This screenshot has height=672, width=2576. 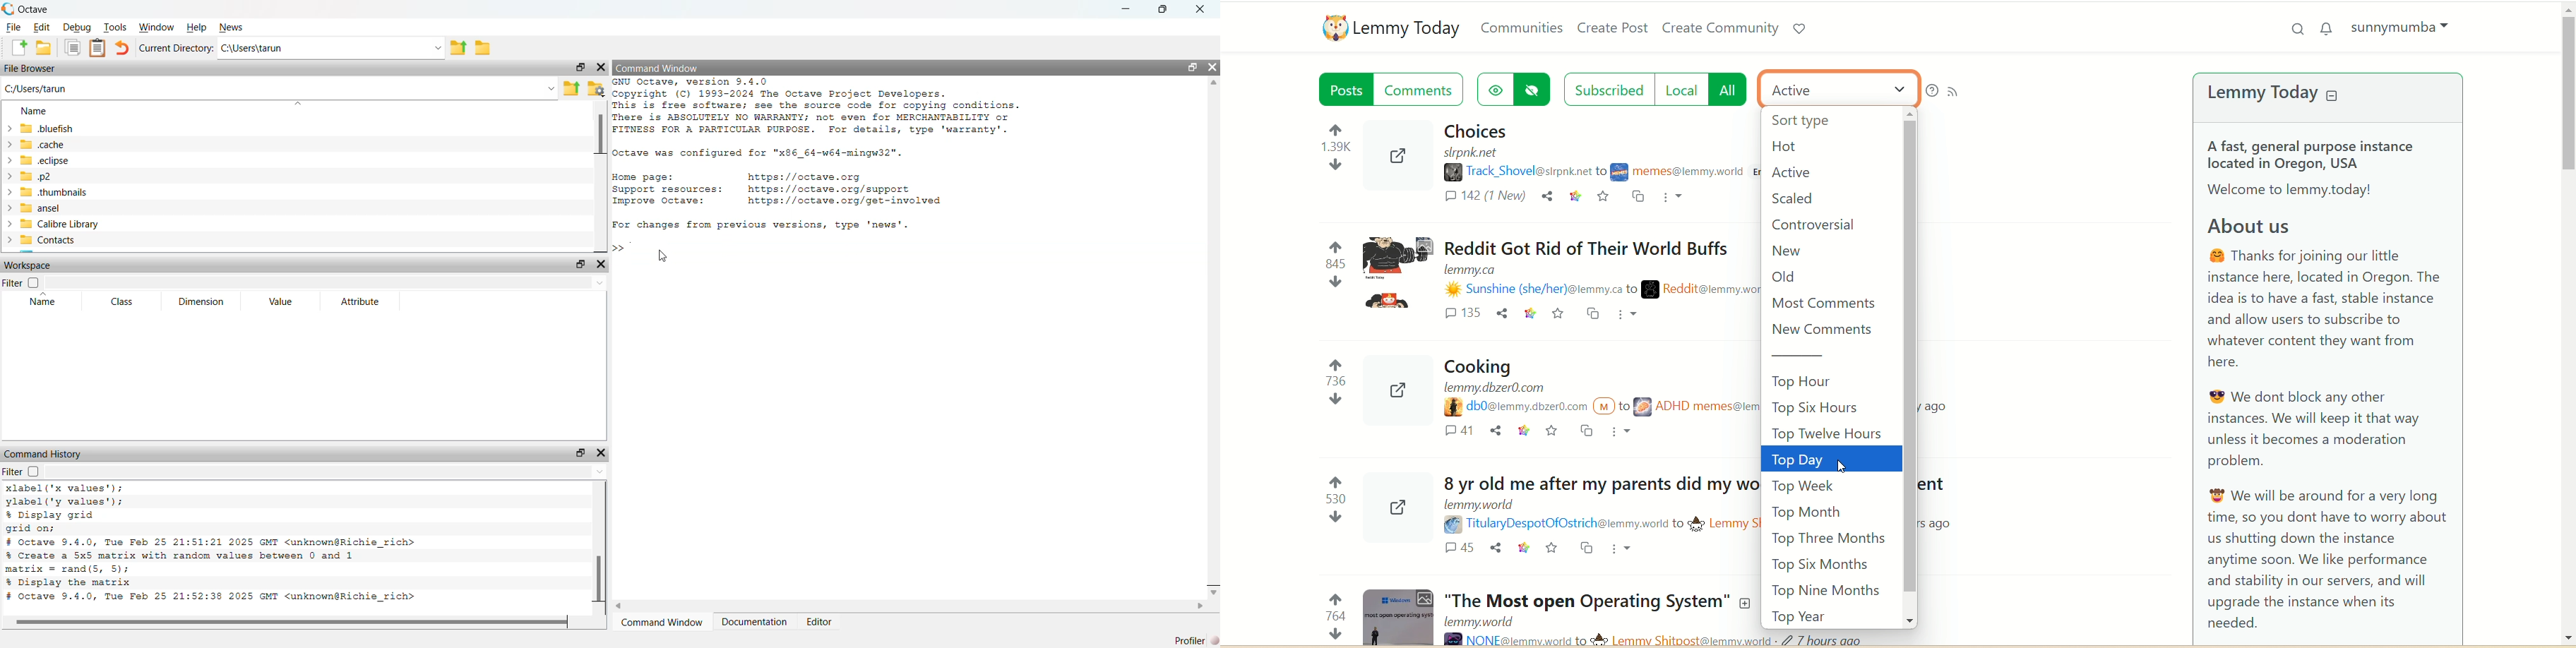 What do you see at coordinates (1607, 88) in the screenshot?
I see `subscribed` at bounding box center [1607, 88].